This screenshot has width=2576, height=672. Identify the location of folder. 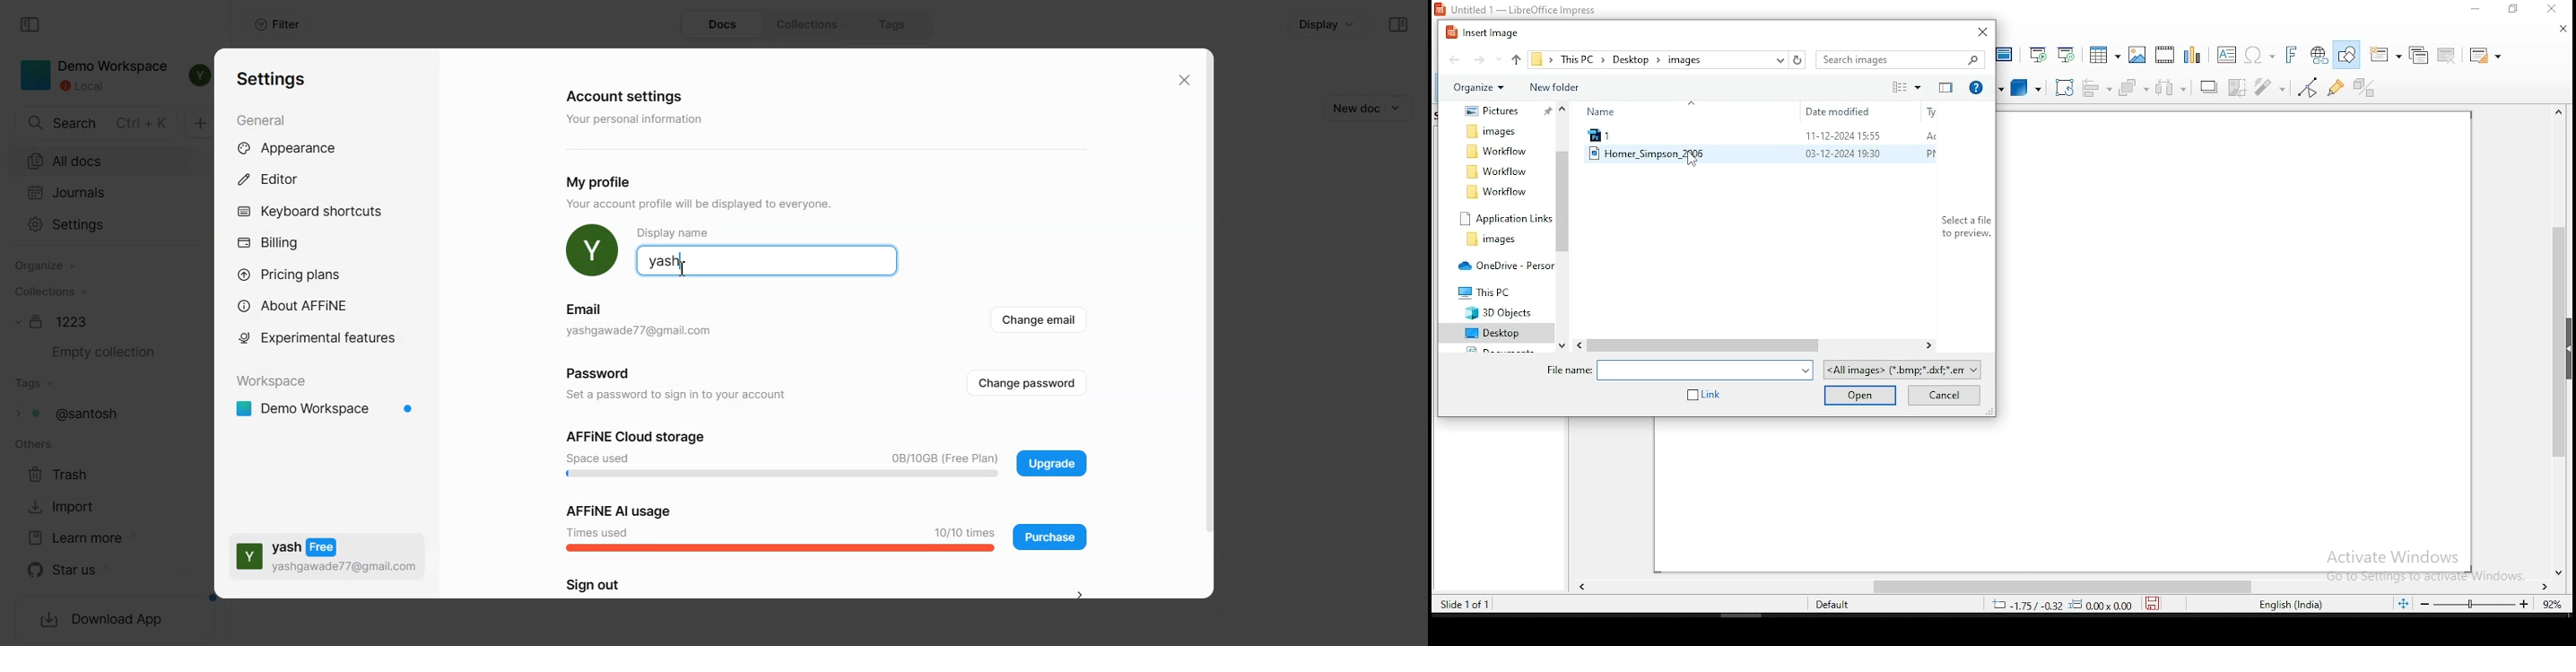
(1943, 89).